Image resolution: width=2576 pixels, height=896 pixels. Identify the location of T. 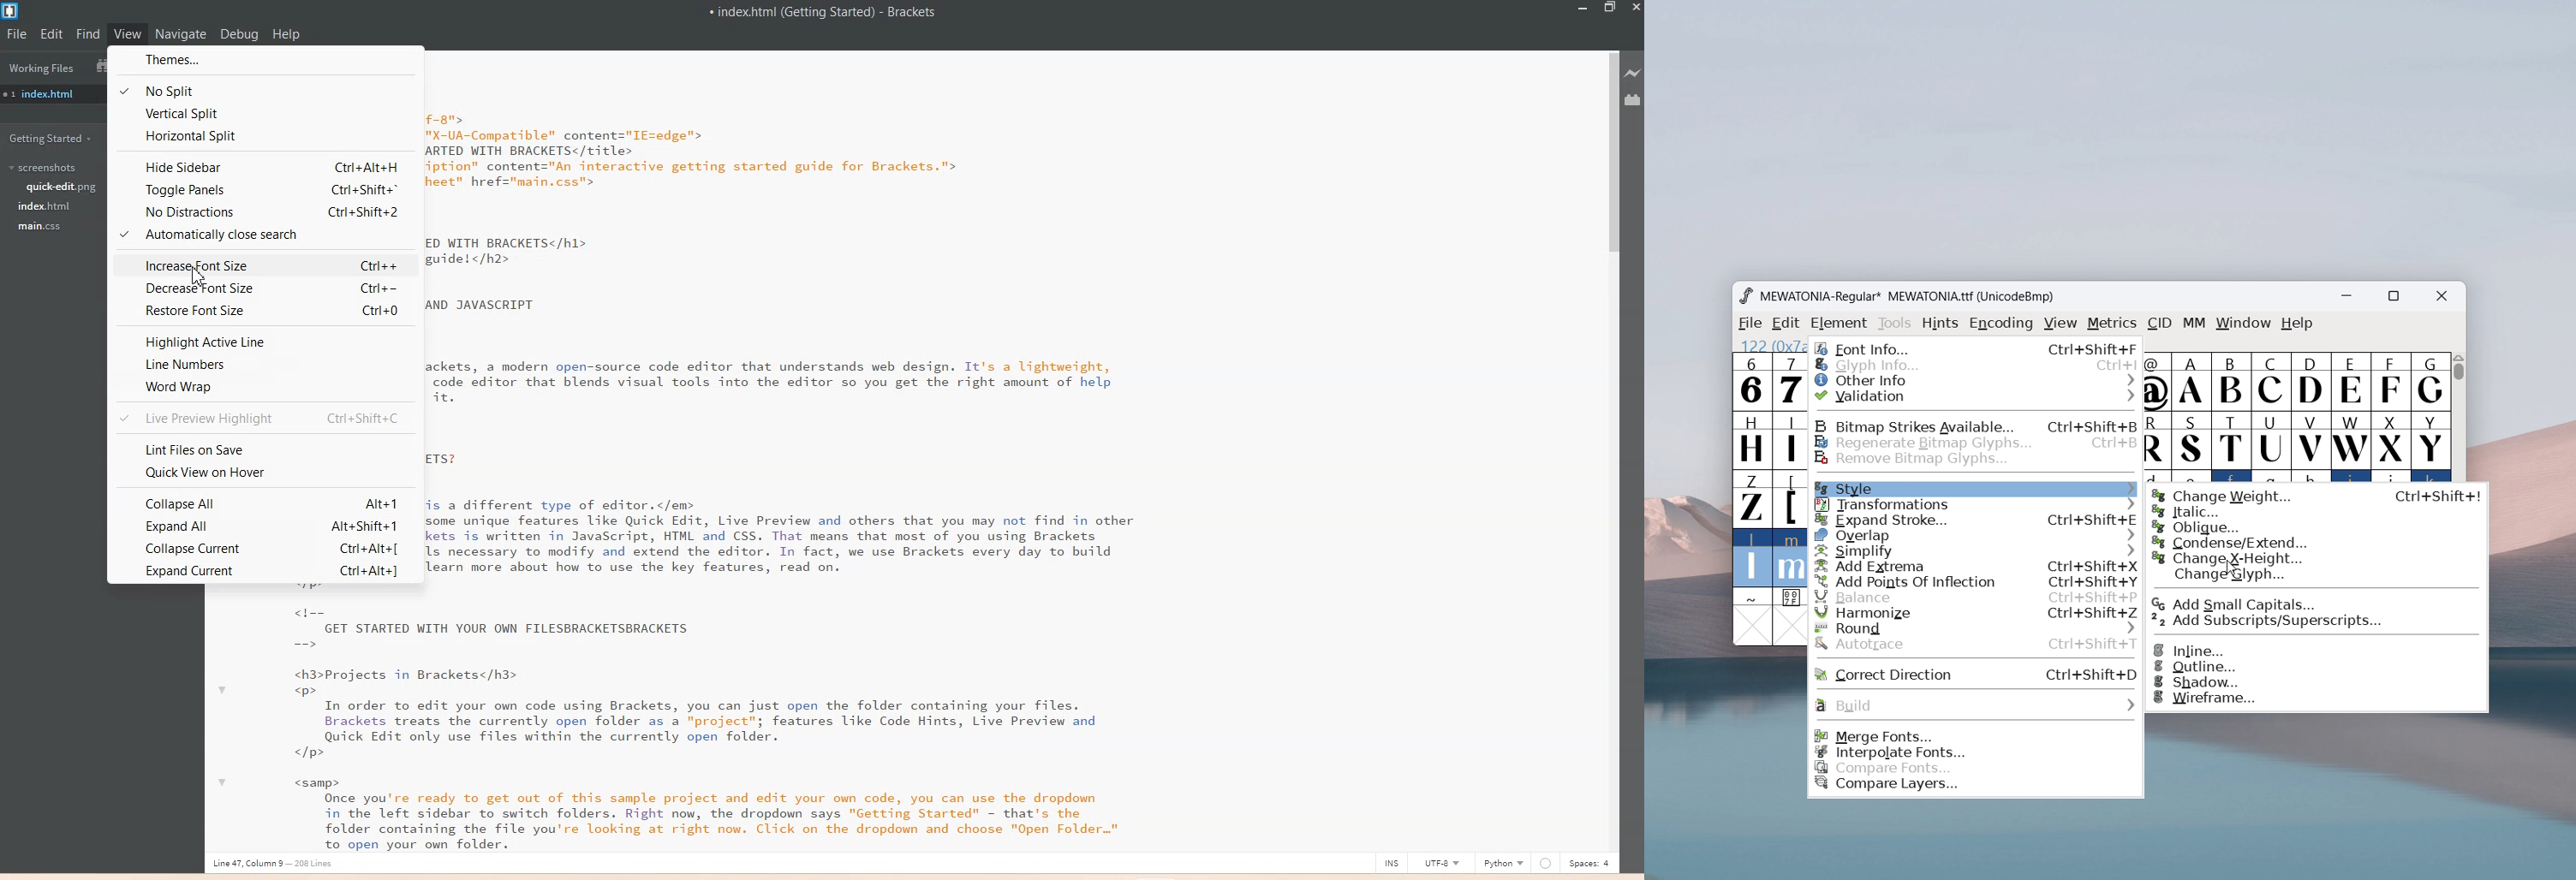
(2233, 441).